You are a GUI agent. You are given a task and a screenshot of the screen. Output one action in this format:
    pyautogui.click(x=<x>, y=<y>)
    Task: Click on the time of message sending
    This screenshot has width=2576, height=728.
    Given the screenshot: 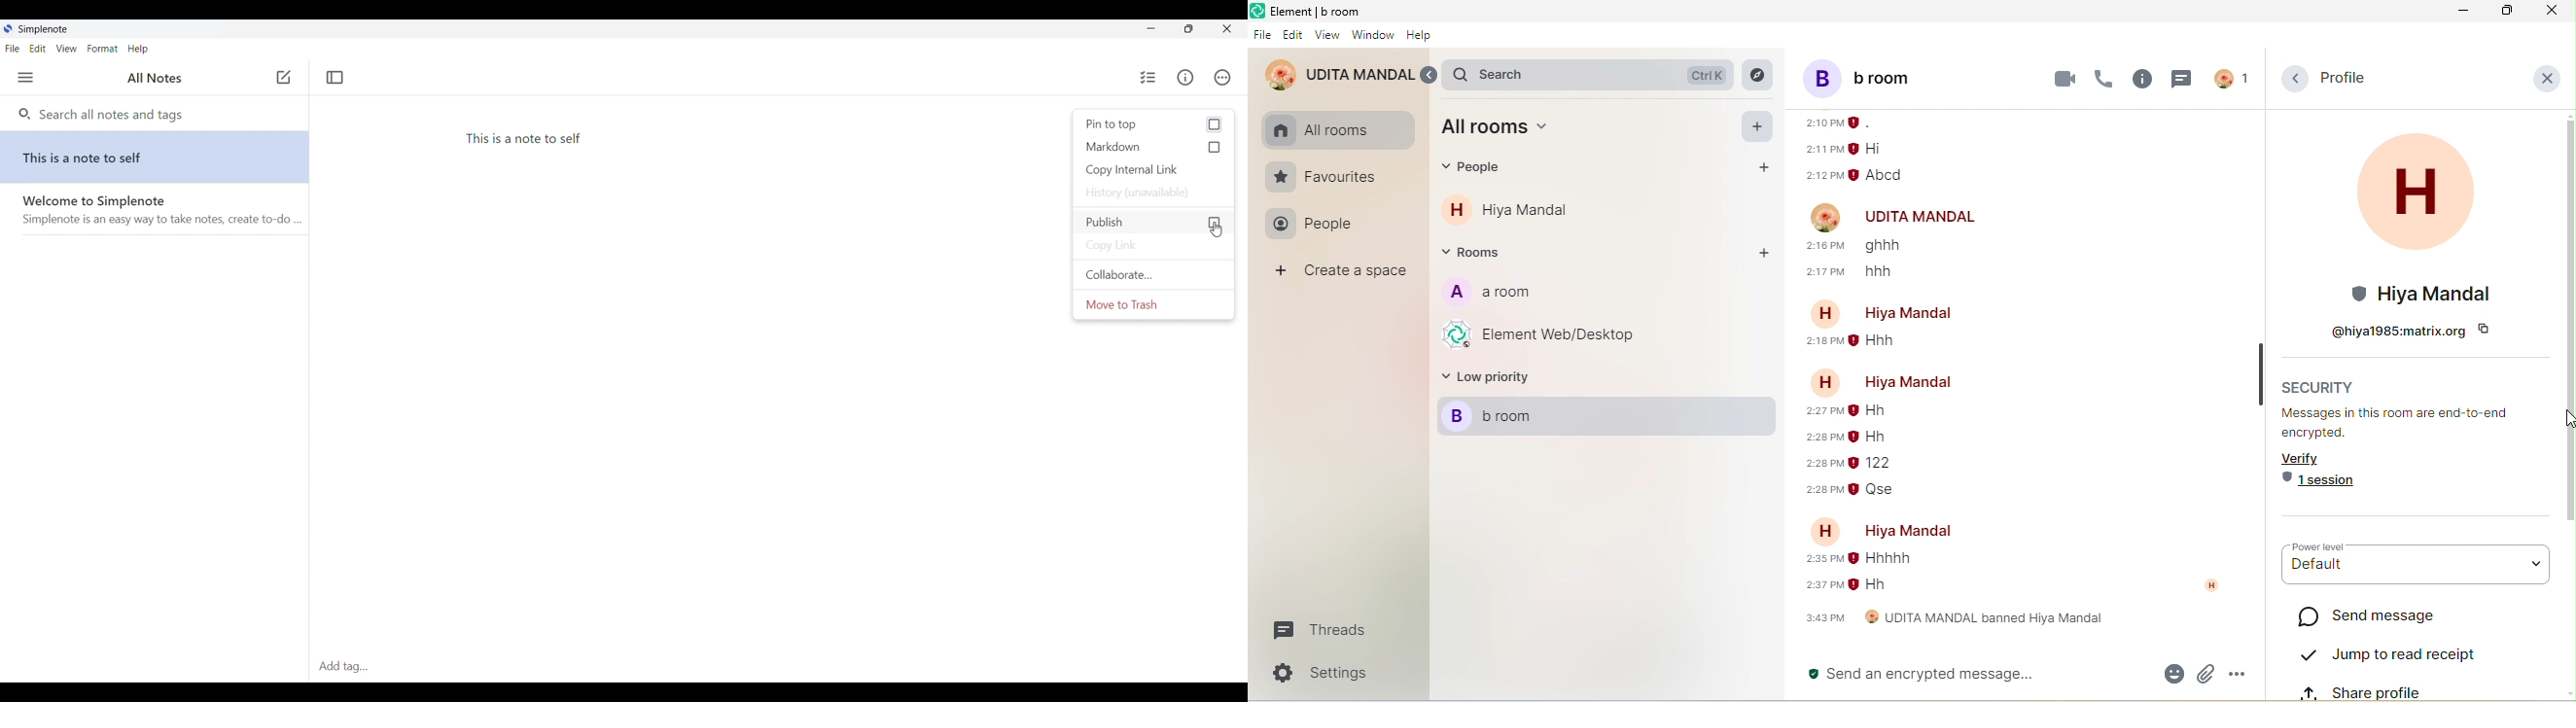 What is the action you would take?
    pyautogui.click(x=1824, y=175)
    